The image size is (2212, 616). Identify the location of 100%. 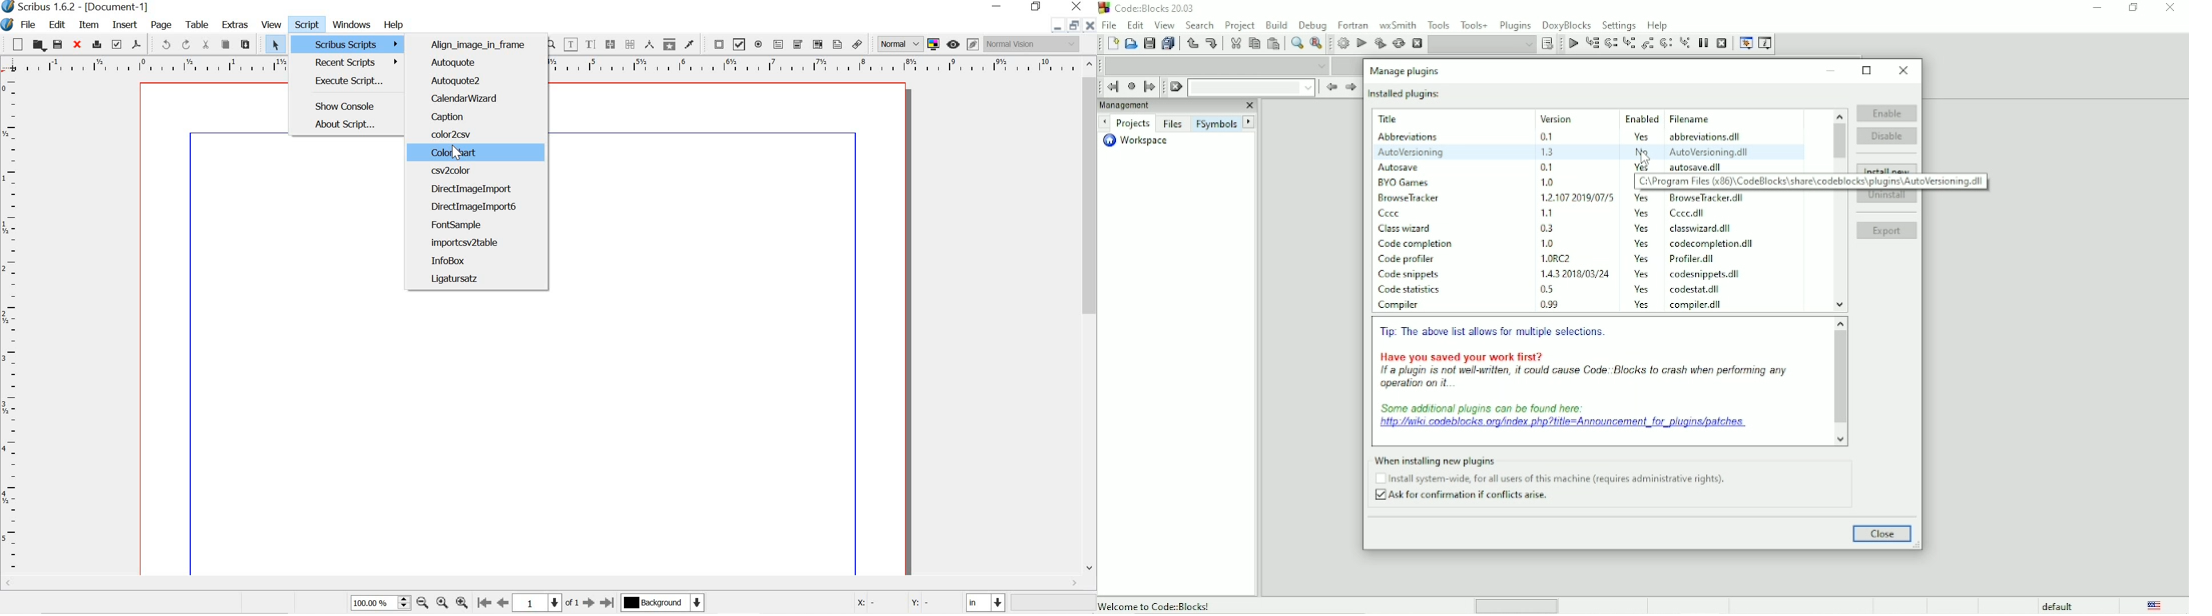
(378, 602).